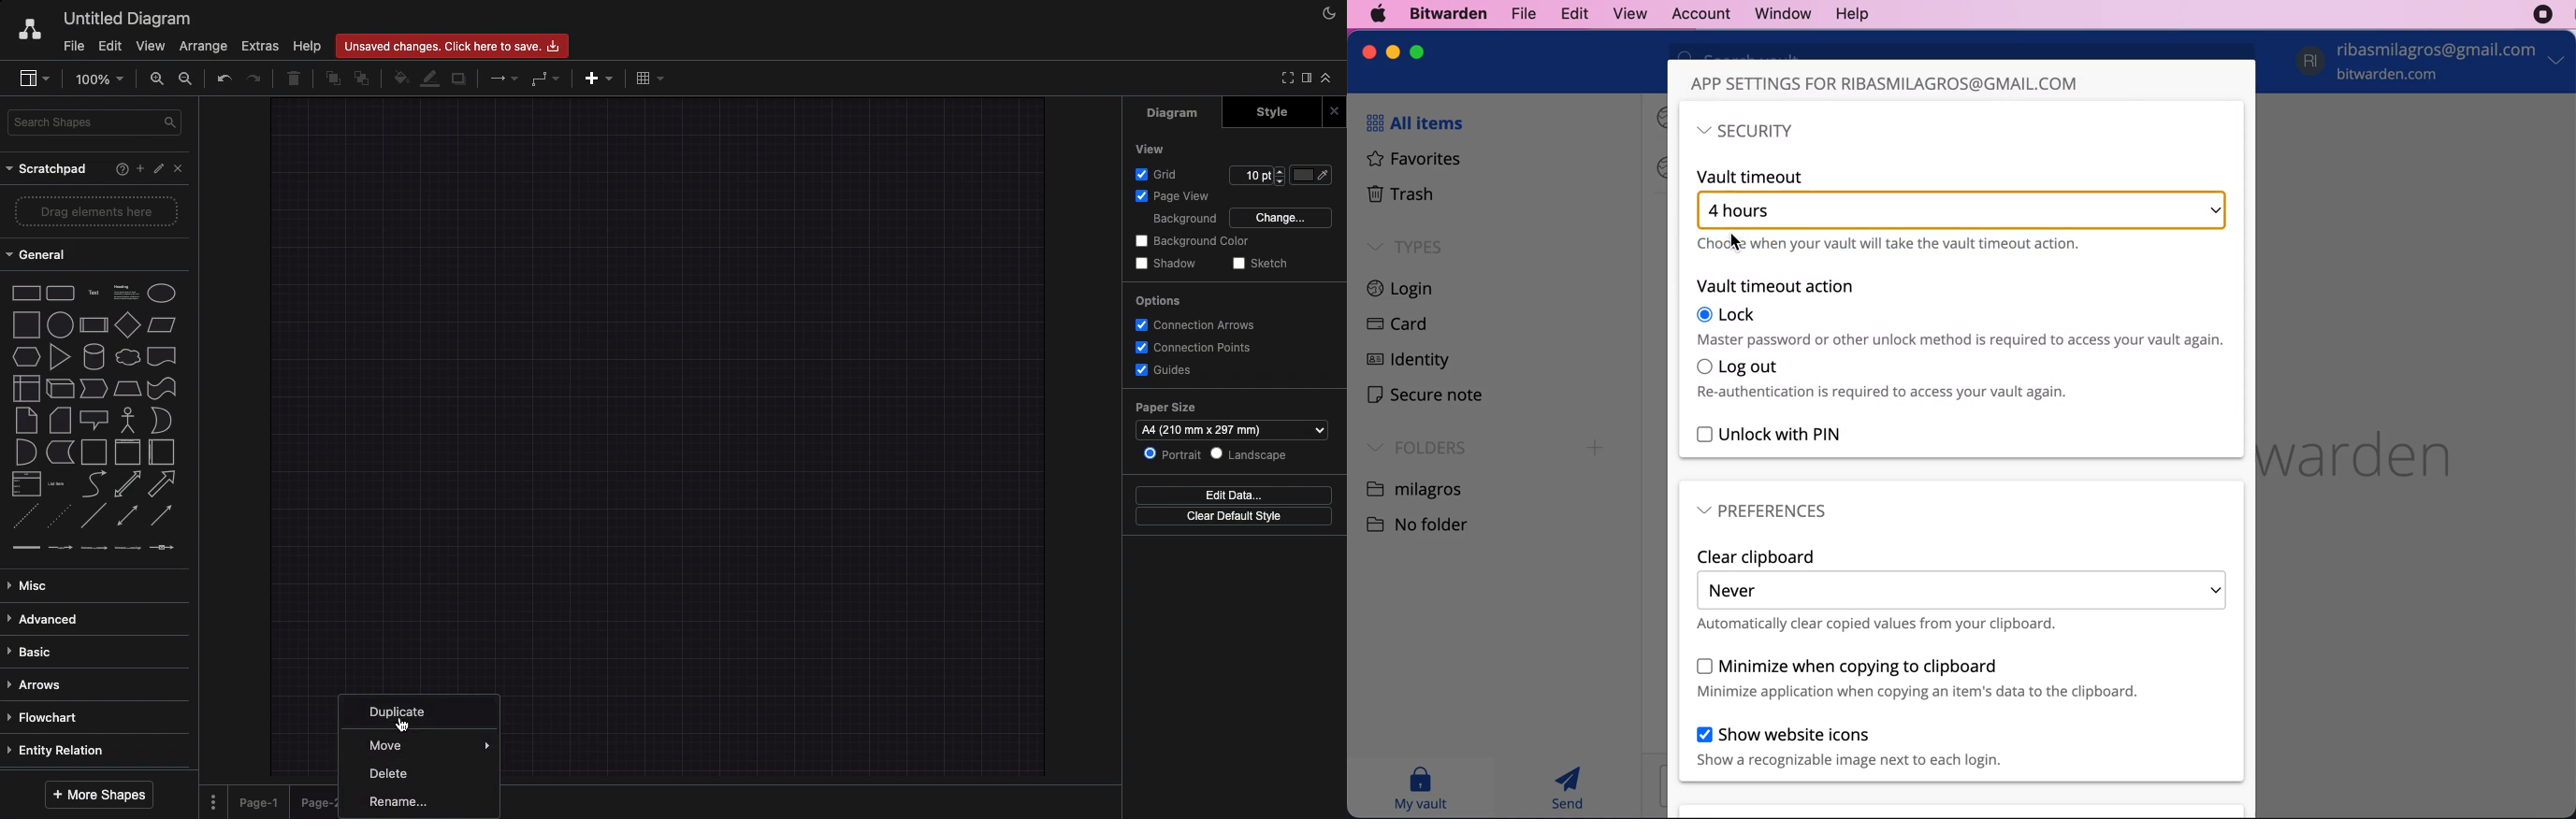 This screenshot has width=2576, height=840. I want to click on Search shapes, so click(99, 125).